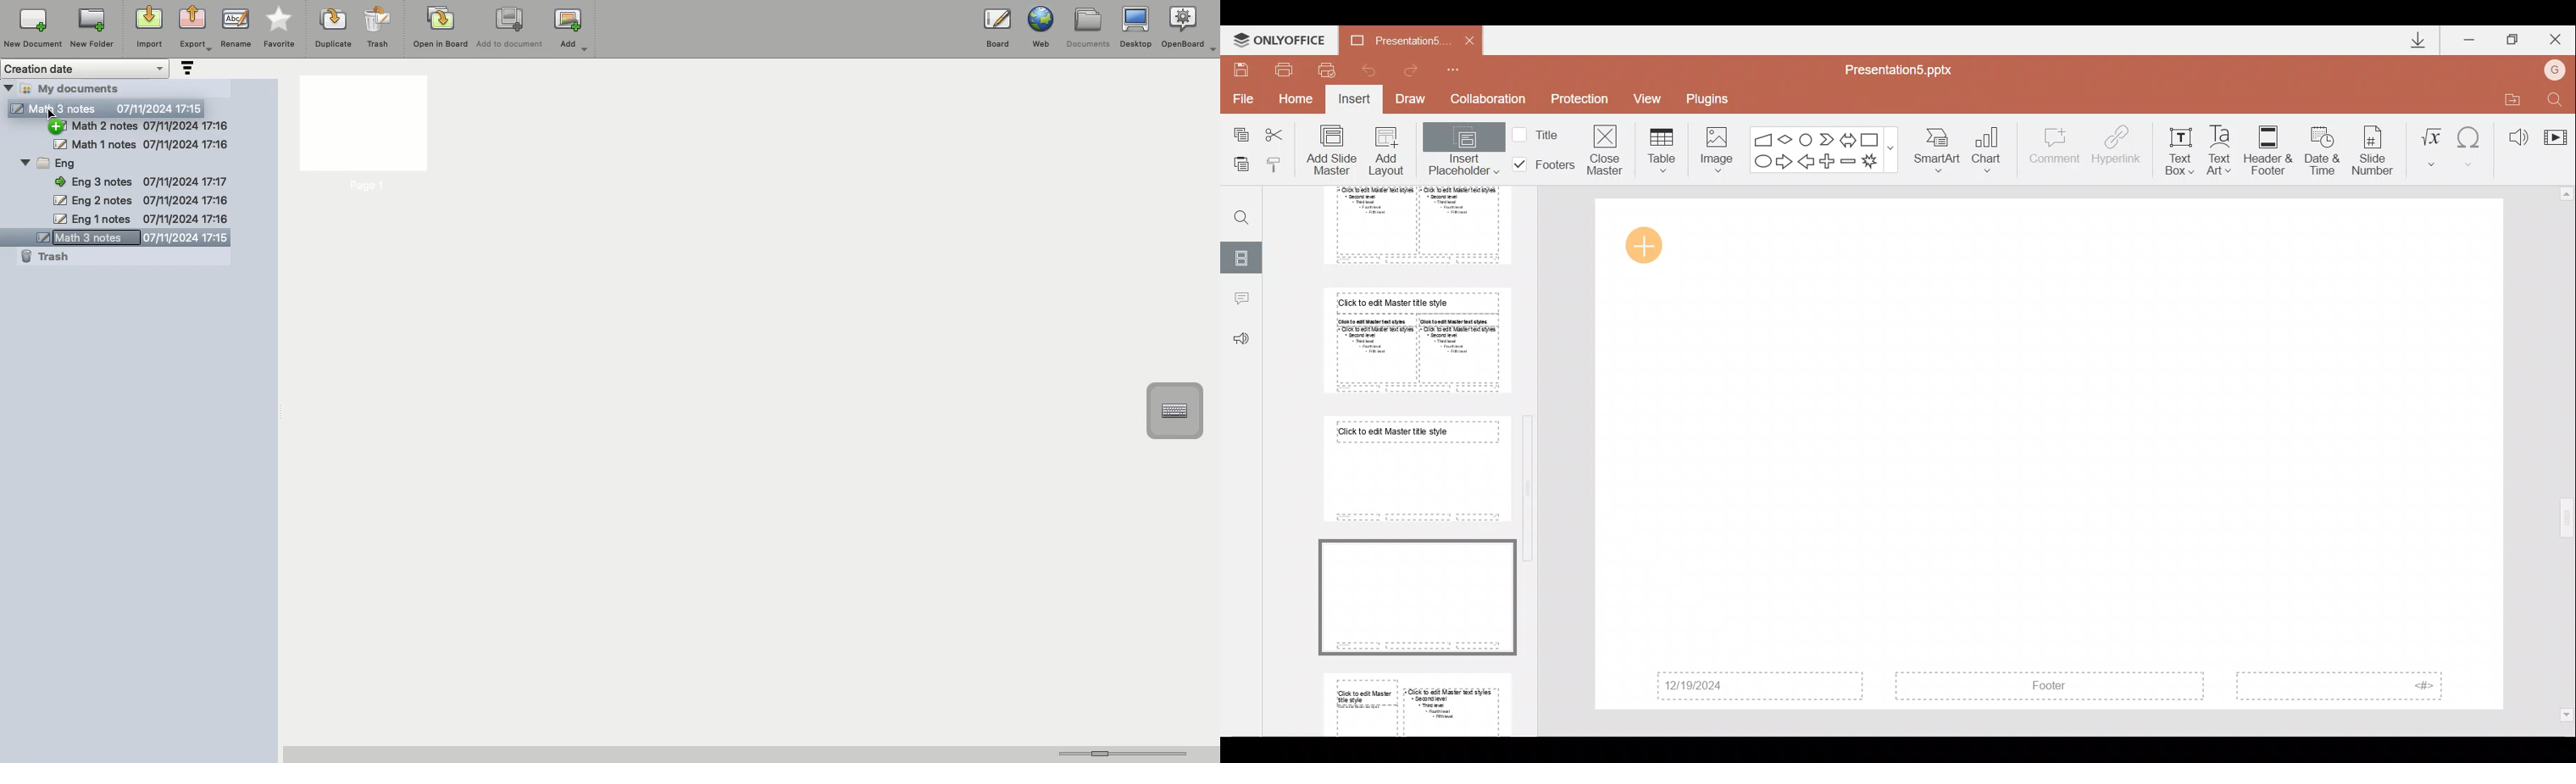 The image size is (2576, 784). Describe the element at coordinates (153, 126) in the screenshot. I see `Math 2 notes` at that location.